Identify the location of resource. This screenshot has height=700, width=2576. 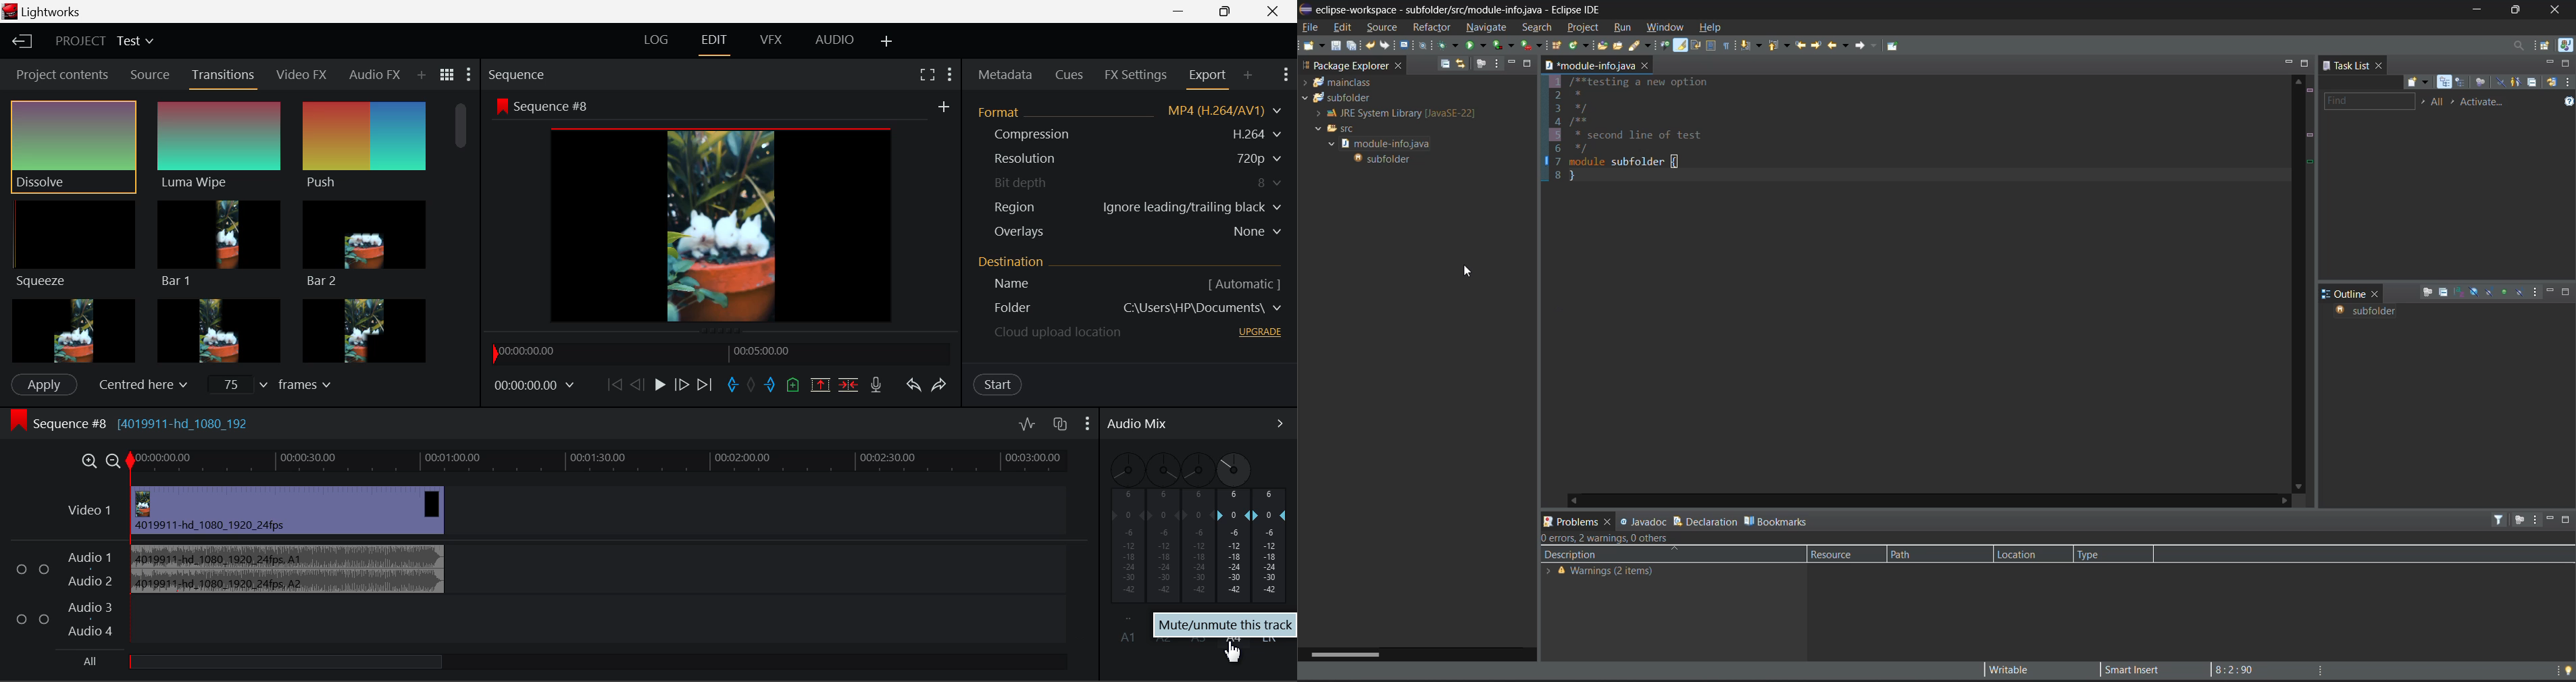
(1838, 554).